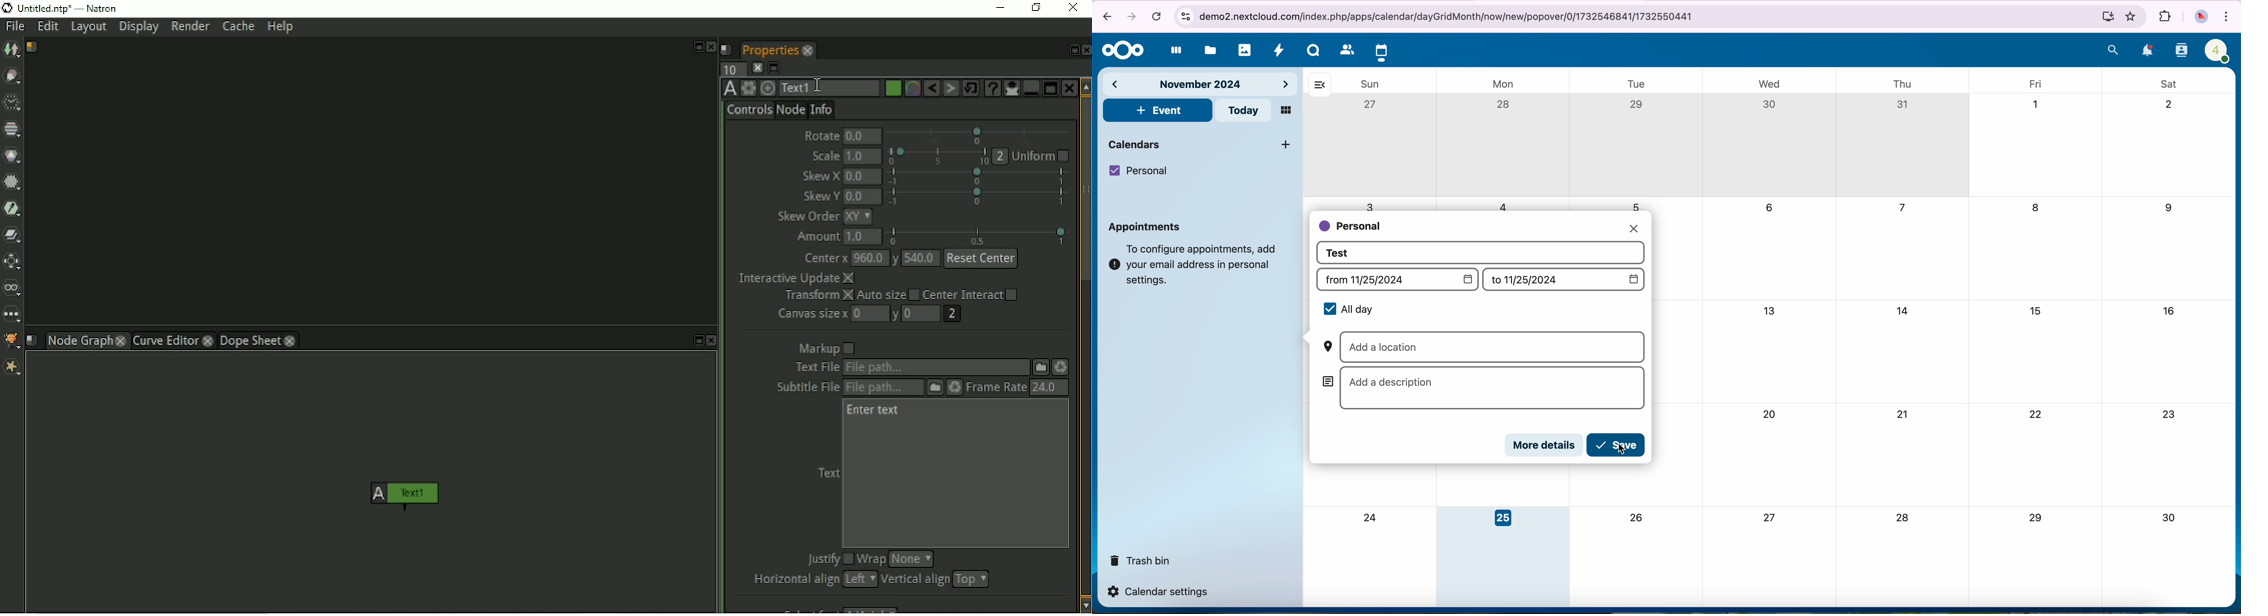 The width and height of the screenshot is (2268, 616). What do you see at coordinates (1451, 16) in the screenshot?
I see `URL` at bounding box center [1451, 16].